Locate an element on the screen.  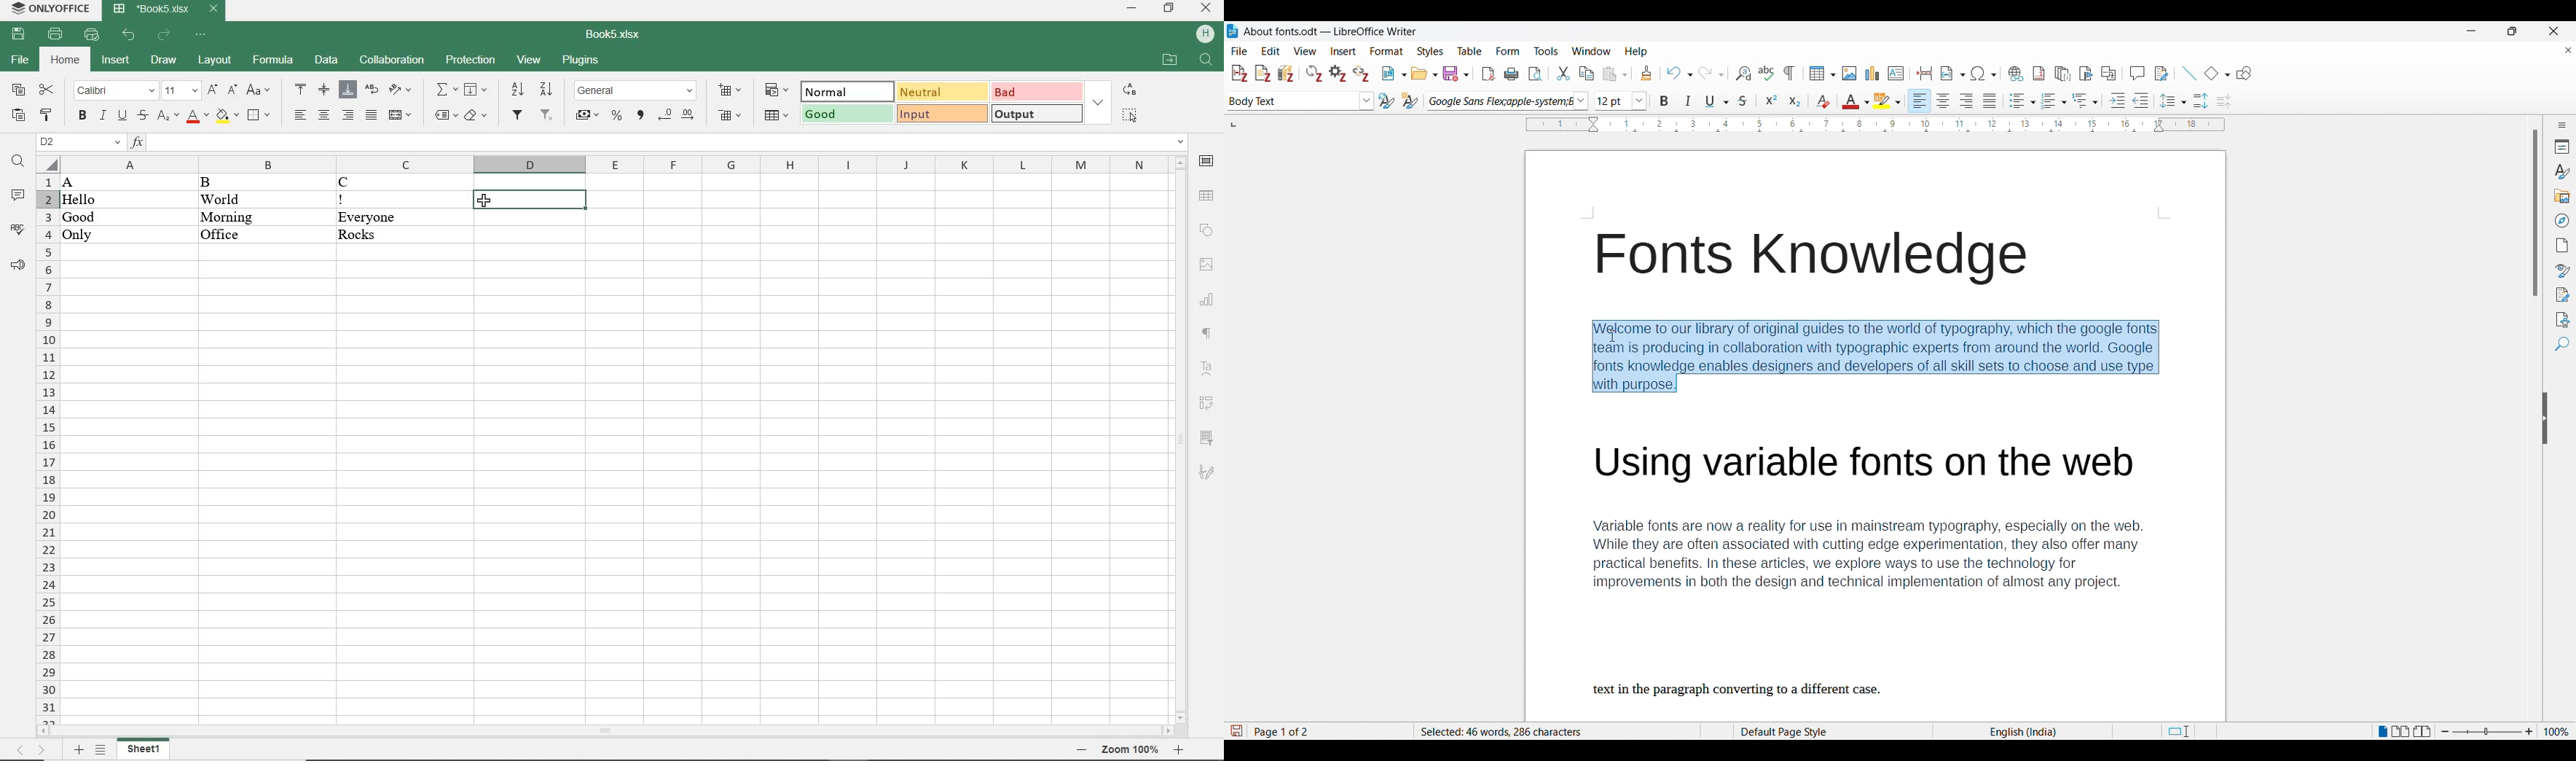
Open options is located at coordinates (1424, 73).